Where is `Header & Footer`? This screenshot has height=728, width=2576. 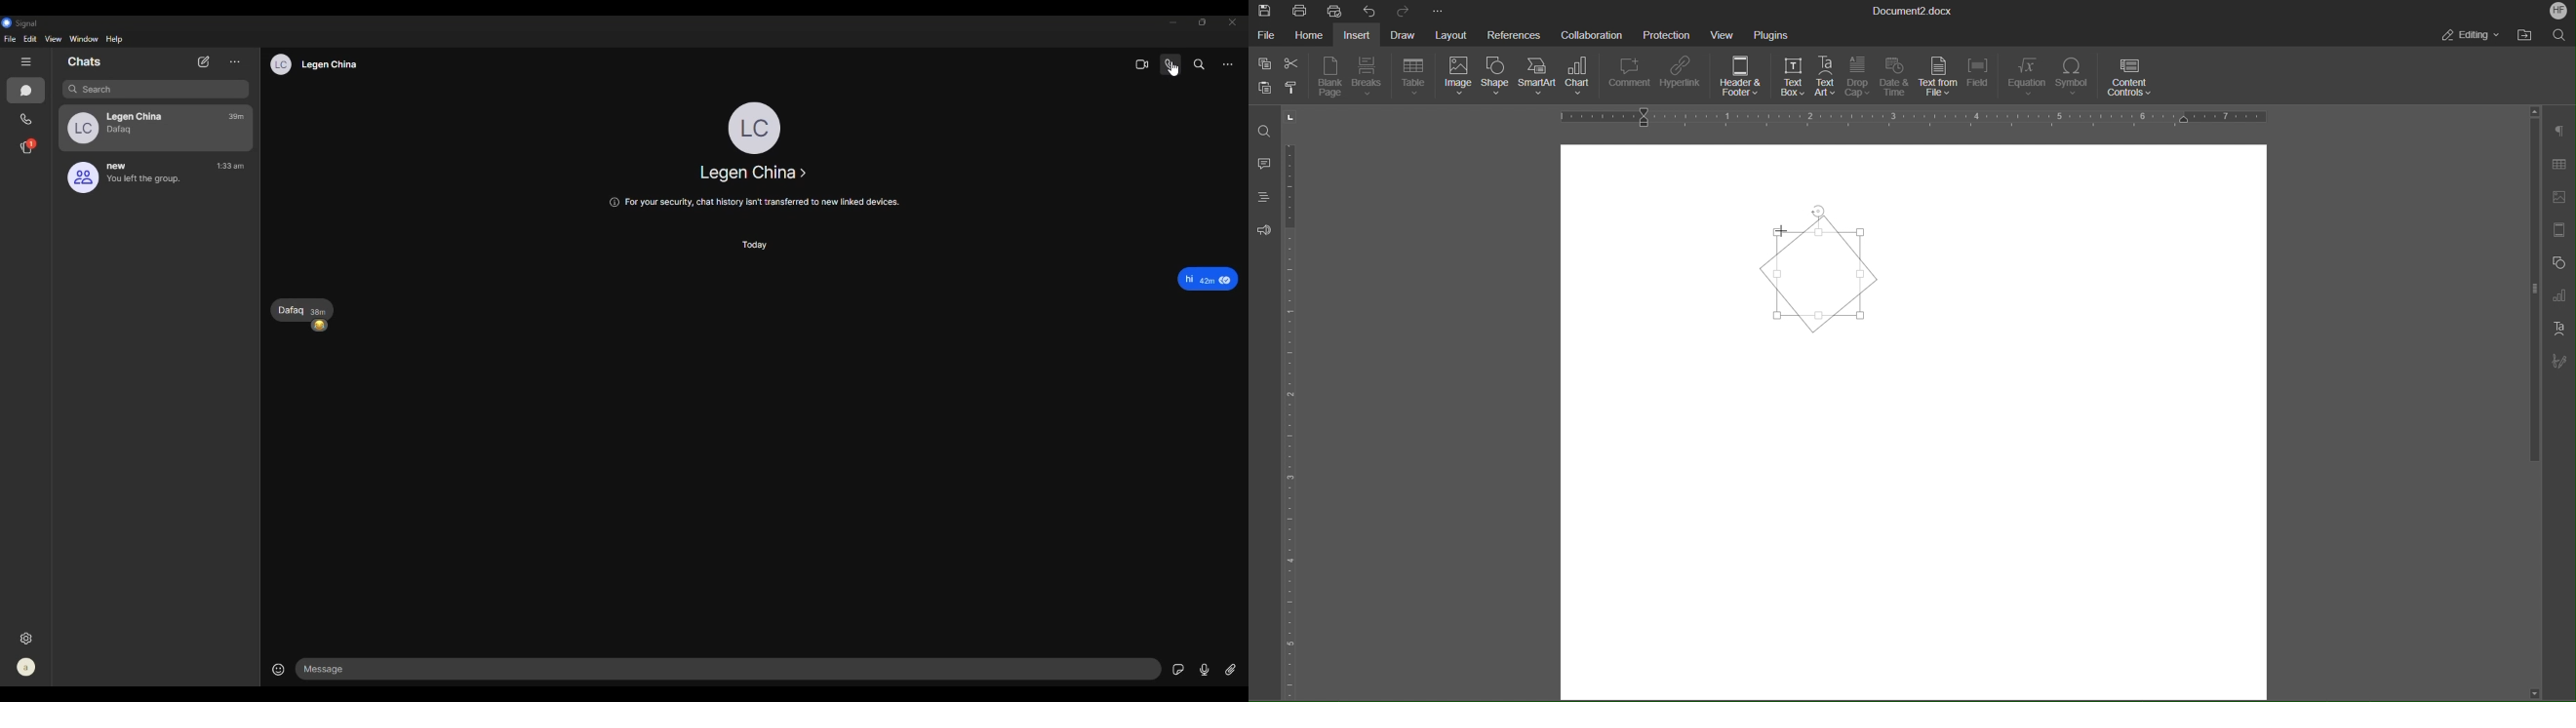
Header & Footer is located at coordinates (1742, 78).